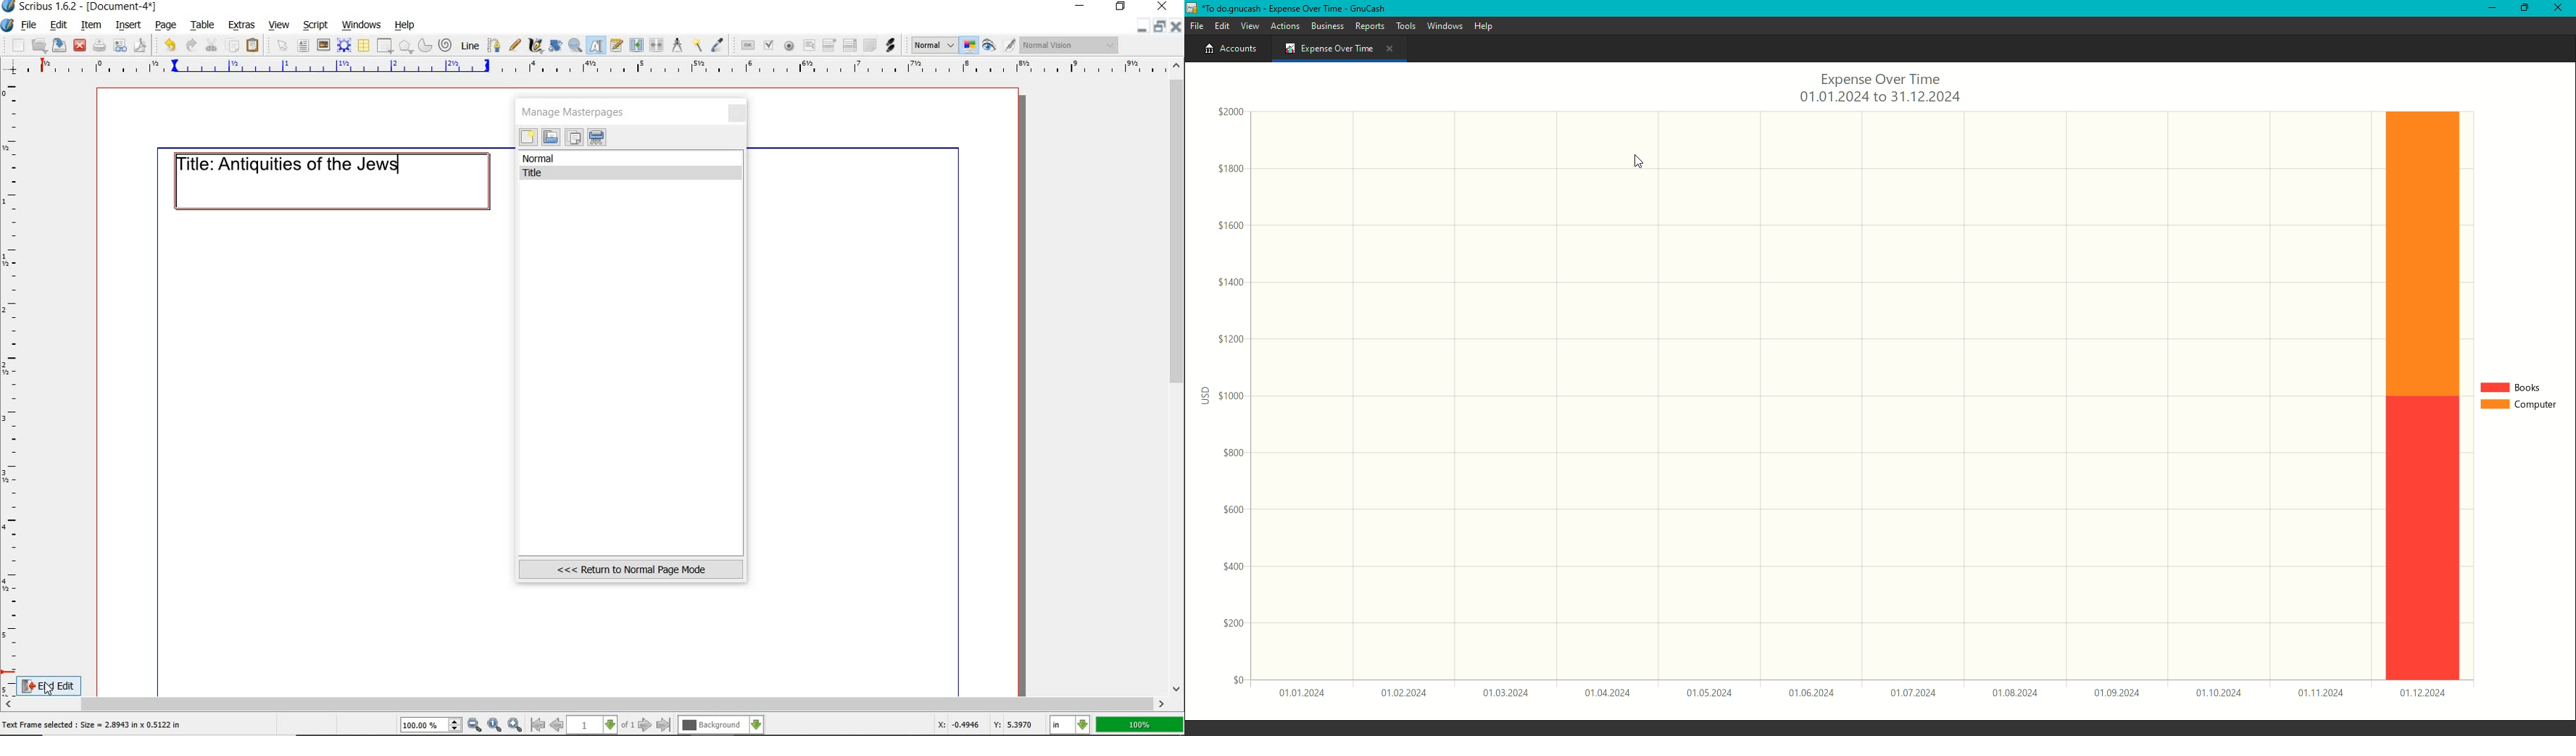  I want to click on duplicate the selected masterpages, so click(574, 139).